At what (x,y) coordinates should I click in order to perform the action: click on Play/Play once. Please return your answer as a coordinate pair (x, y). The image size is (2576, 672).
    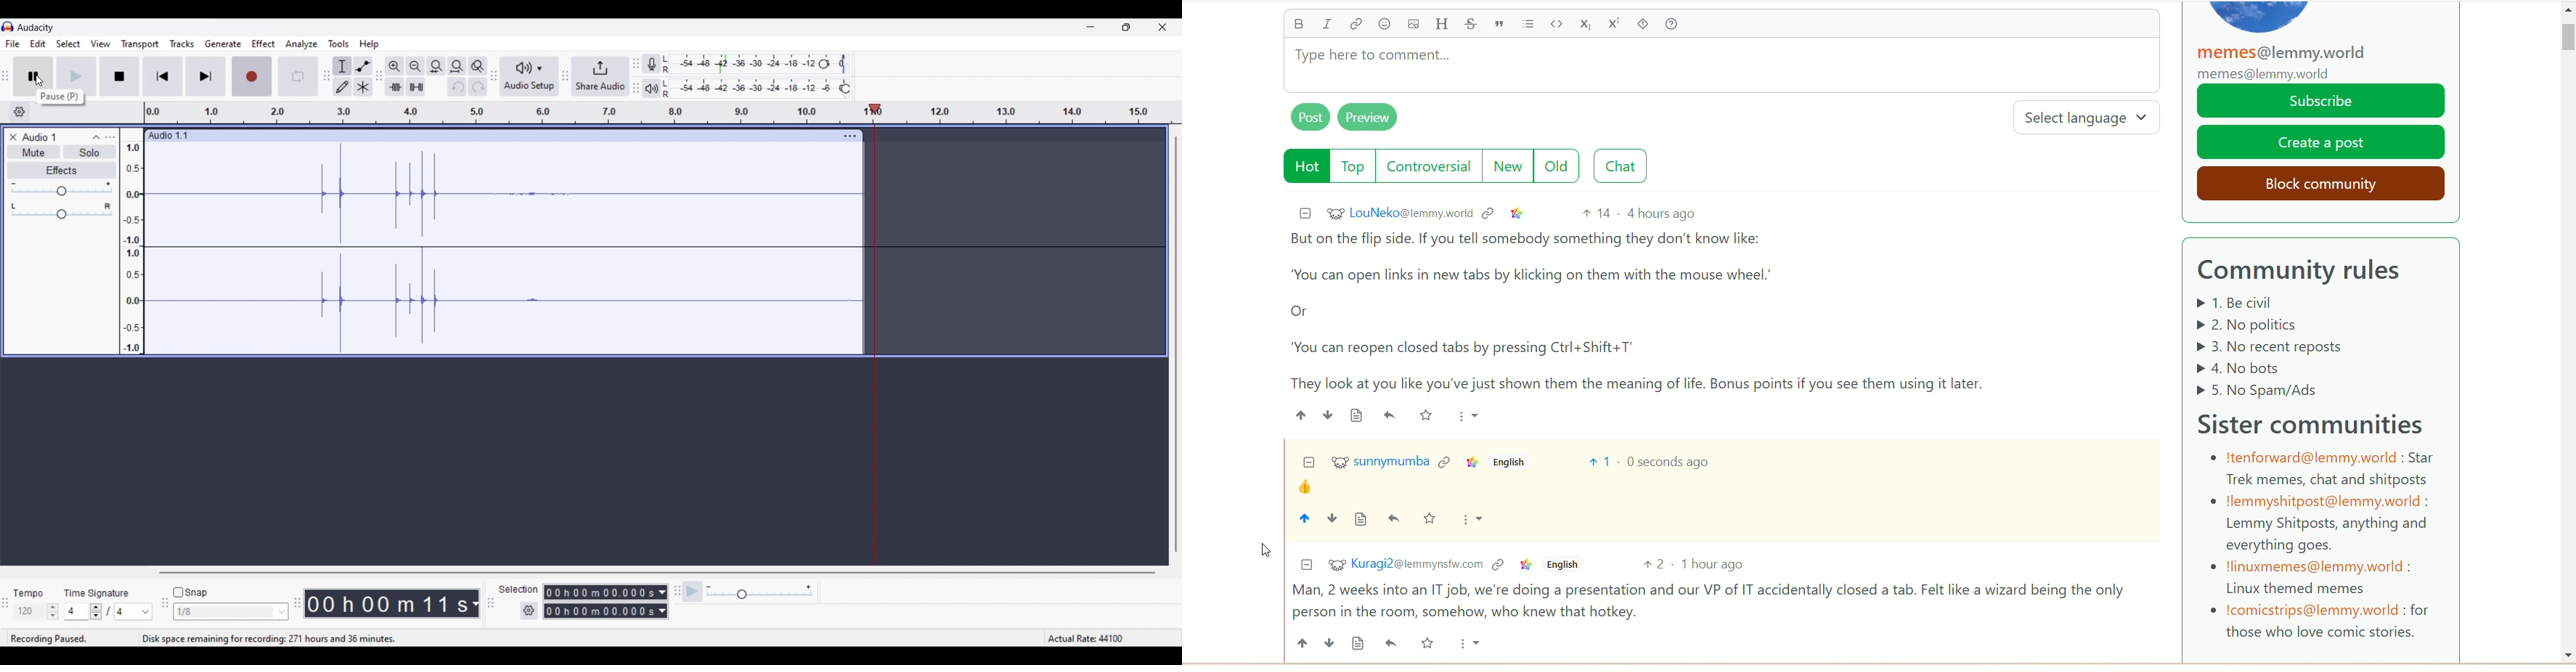
    Looking at the image, I should click on (76, 73).